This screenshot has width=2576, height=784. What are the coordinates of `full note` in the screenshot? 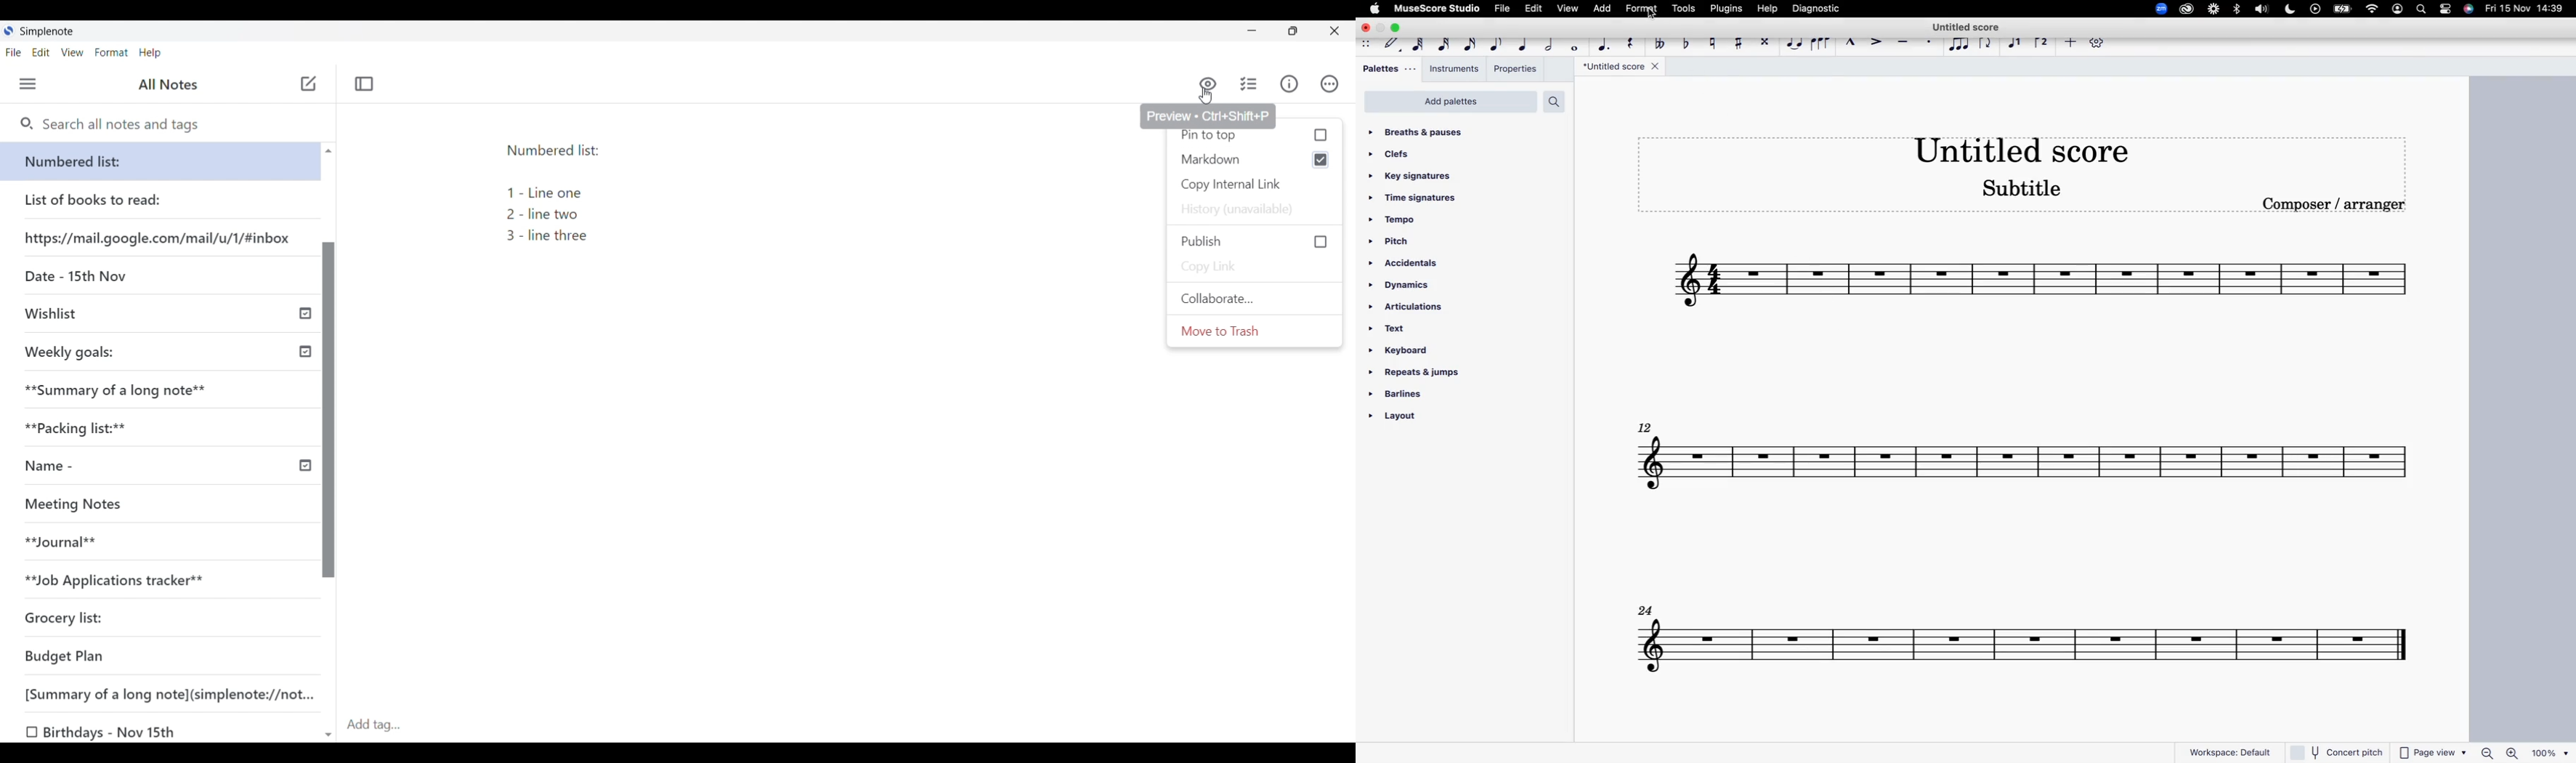 It's located at (1576, 48).